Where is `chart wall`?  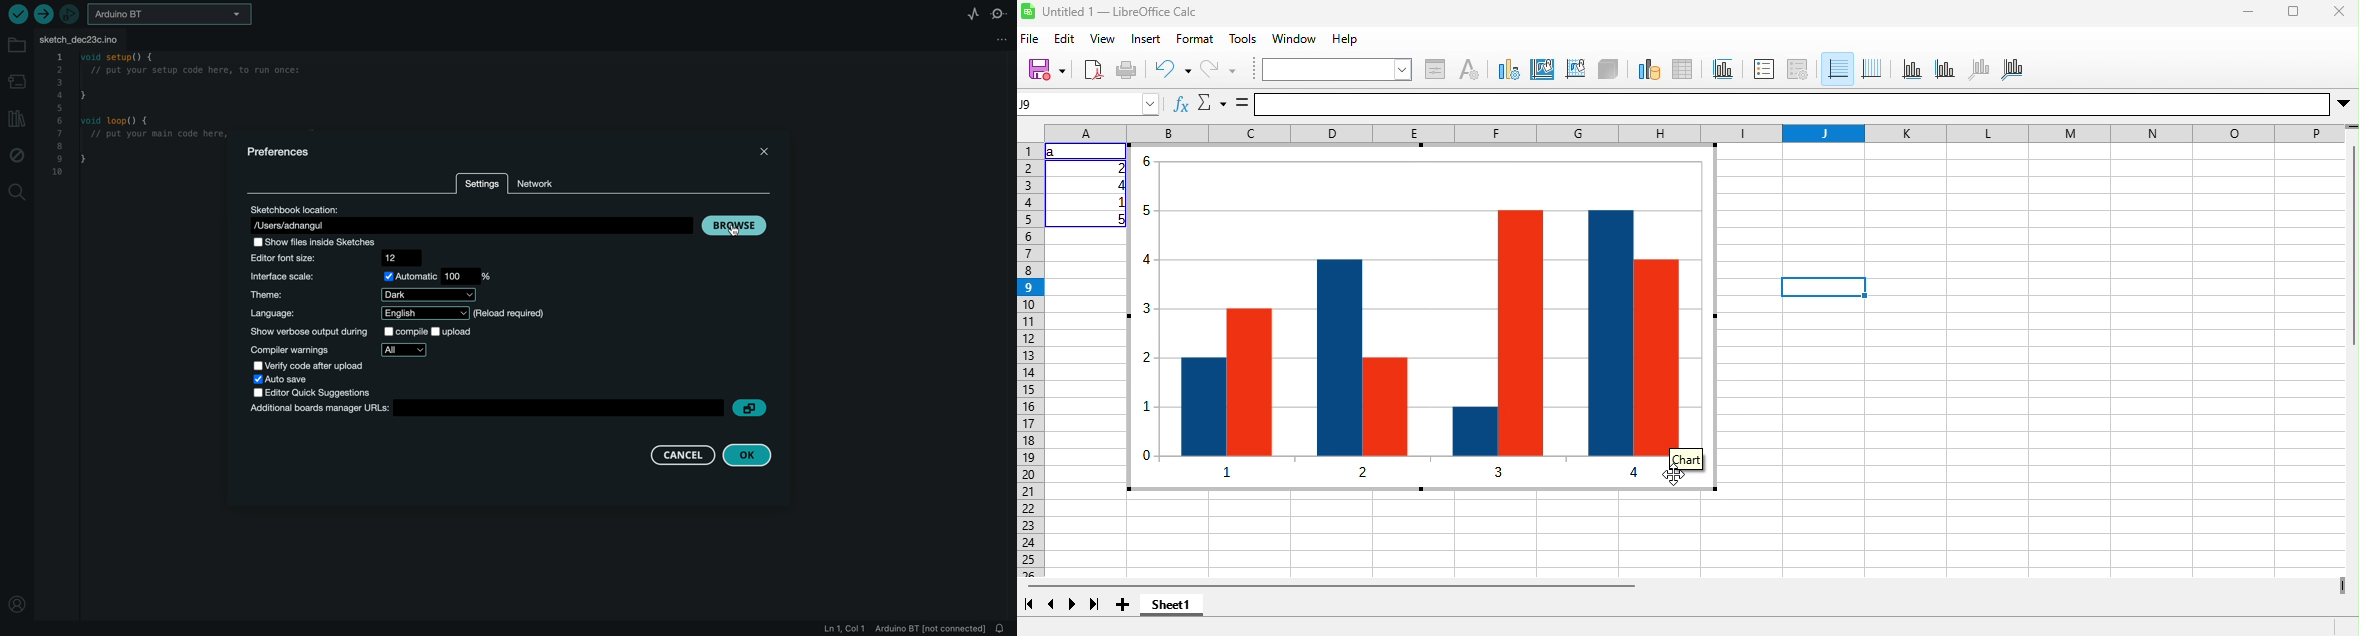 chart wall is located at coordinates (1576, 70).